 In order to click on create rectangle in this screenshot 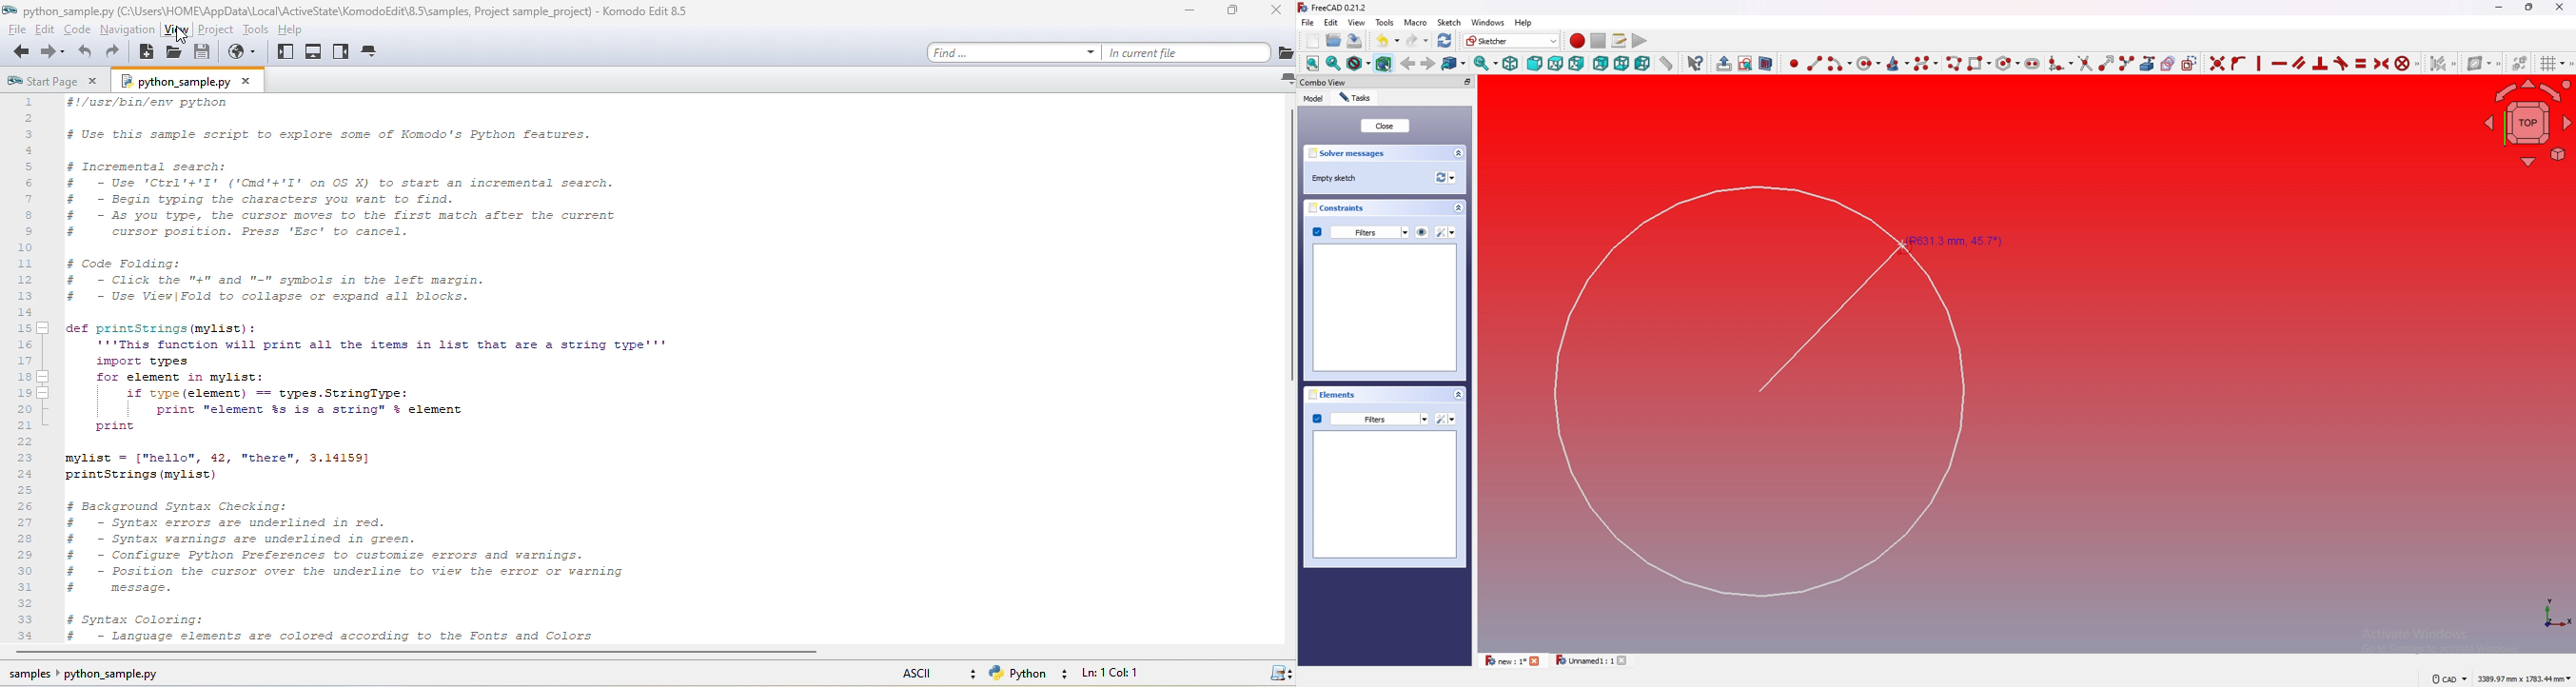, I will do `click(1978, 63)`.